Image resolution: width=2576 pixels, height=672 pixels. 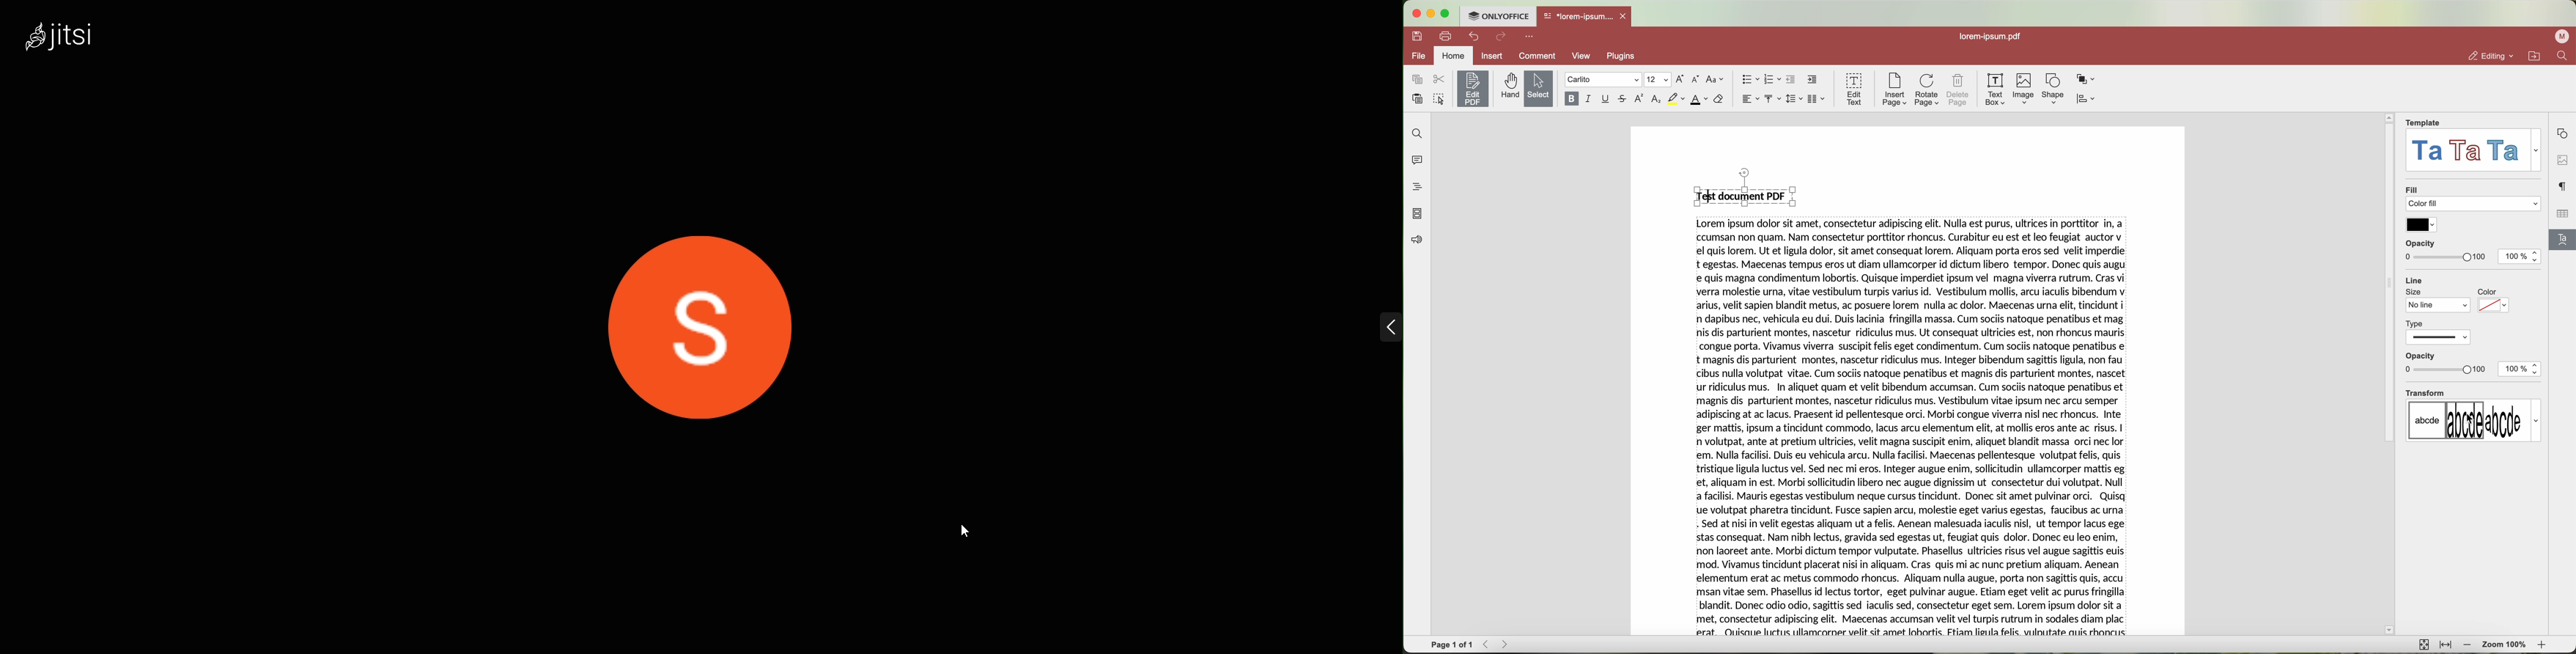 What do you see at coordinates (1473, 37) in the screenshot?
I see `undo` at bounding box center [1473, 37].